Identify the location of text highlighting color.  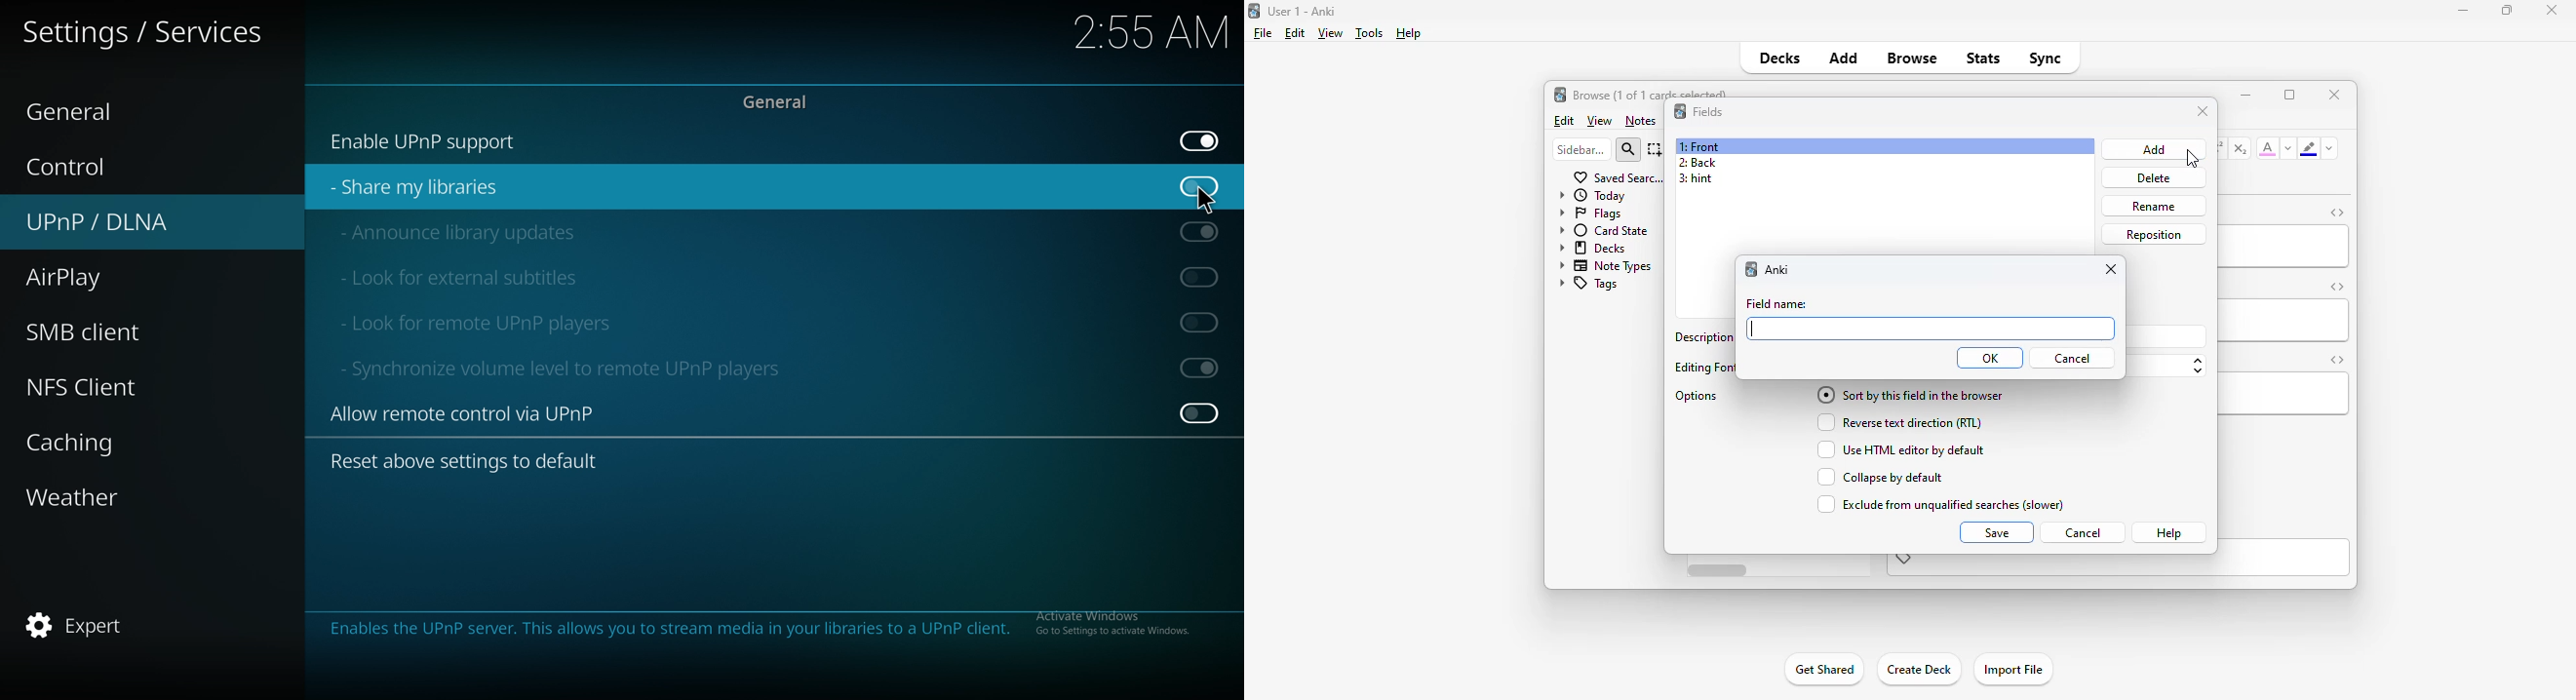
(2308, 148).